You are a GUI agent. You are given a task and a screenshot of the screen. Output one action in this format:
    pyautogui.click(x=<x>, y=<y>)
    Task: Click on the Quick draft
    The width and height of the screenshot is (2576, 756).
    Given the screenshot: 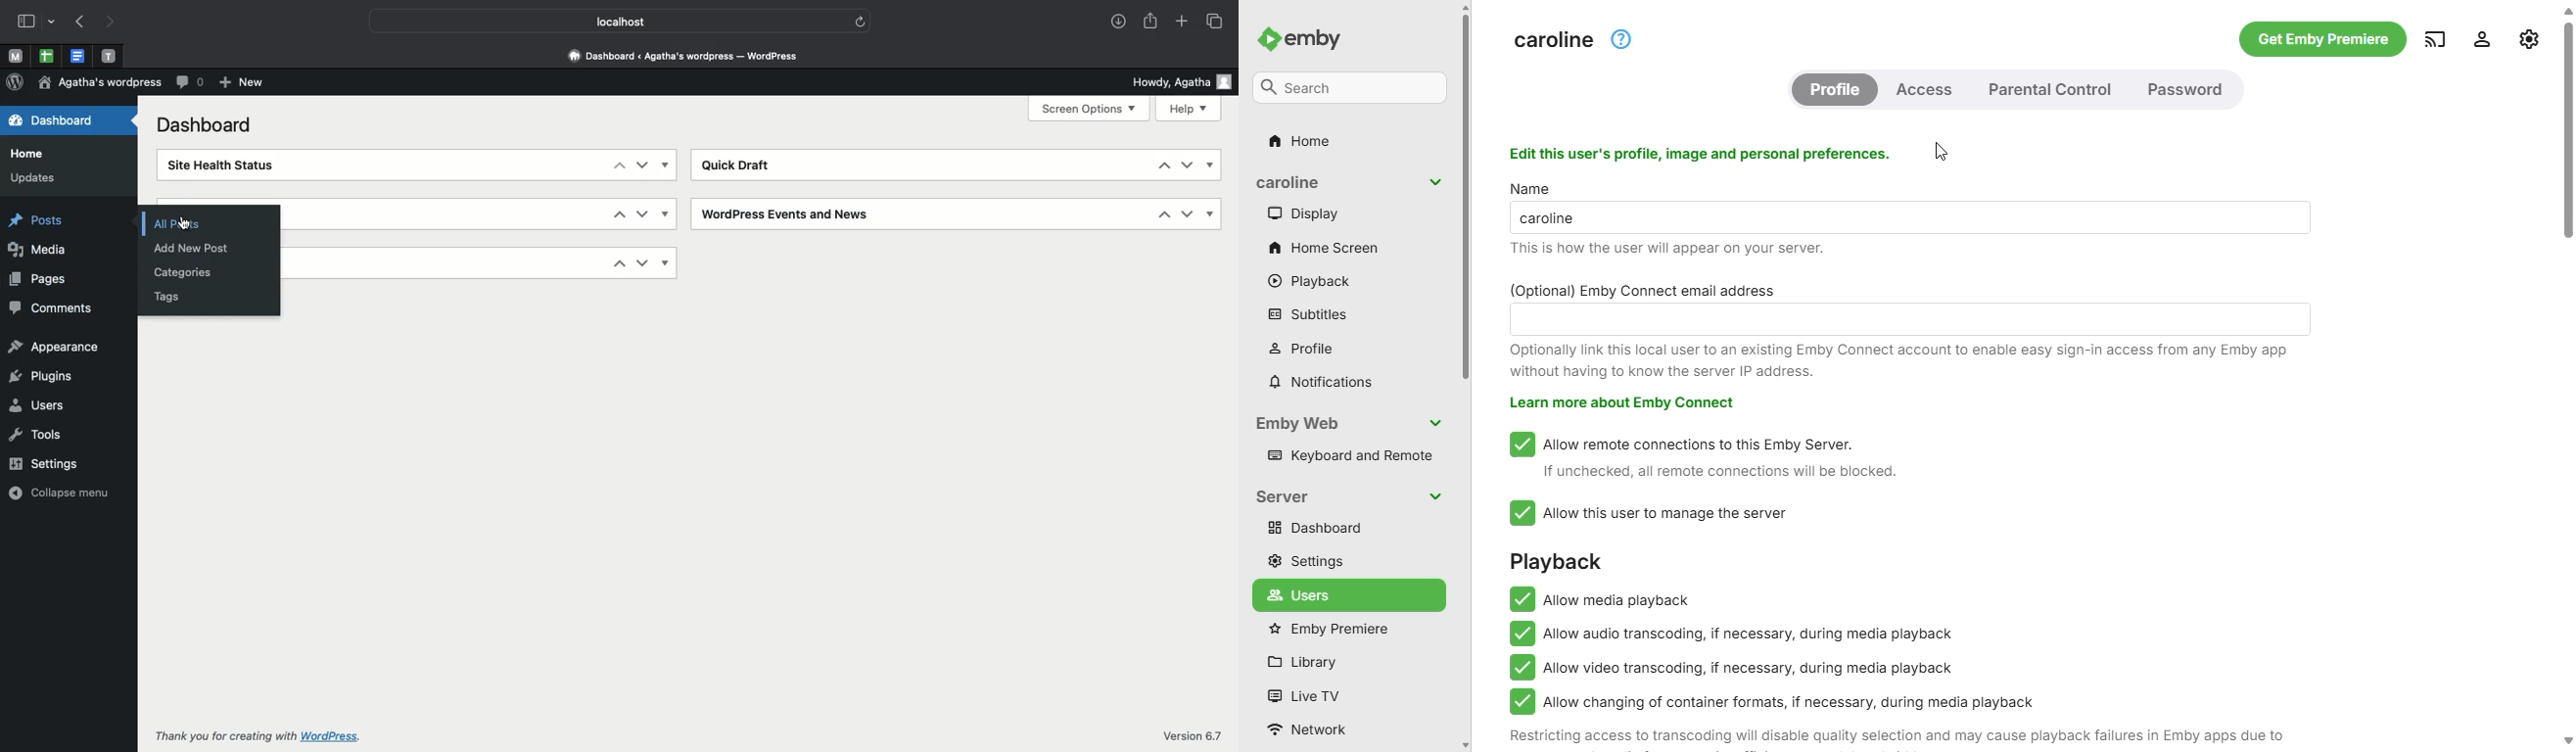 What is the action you would take?
    pyautogui.click(x=740, y=167)
    